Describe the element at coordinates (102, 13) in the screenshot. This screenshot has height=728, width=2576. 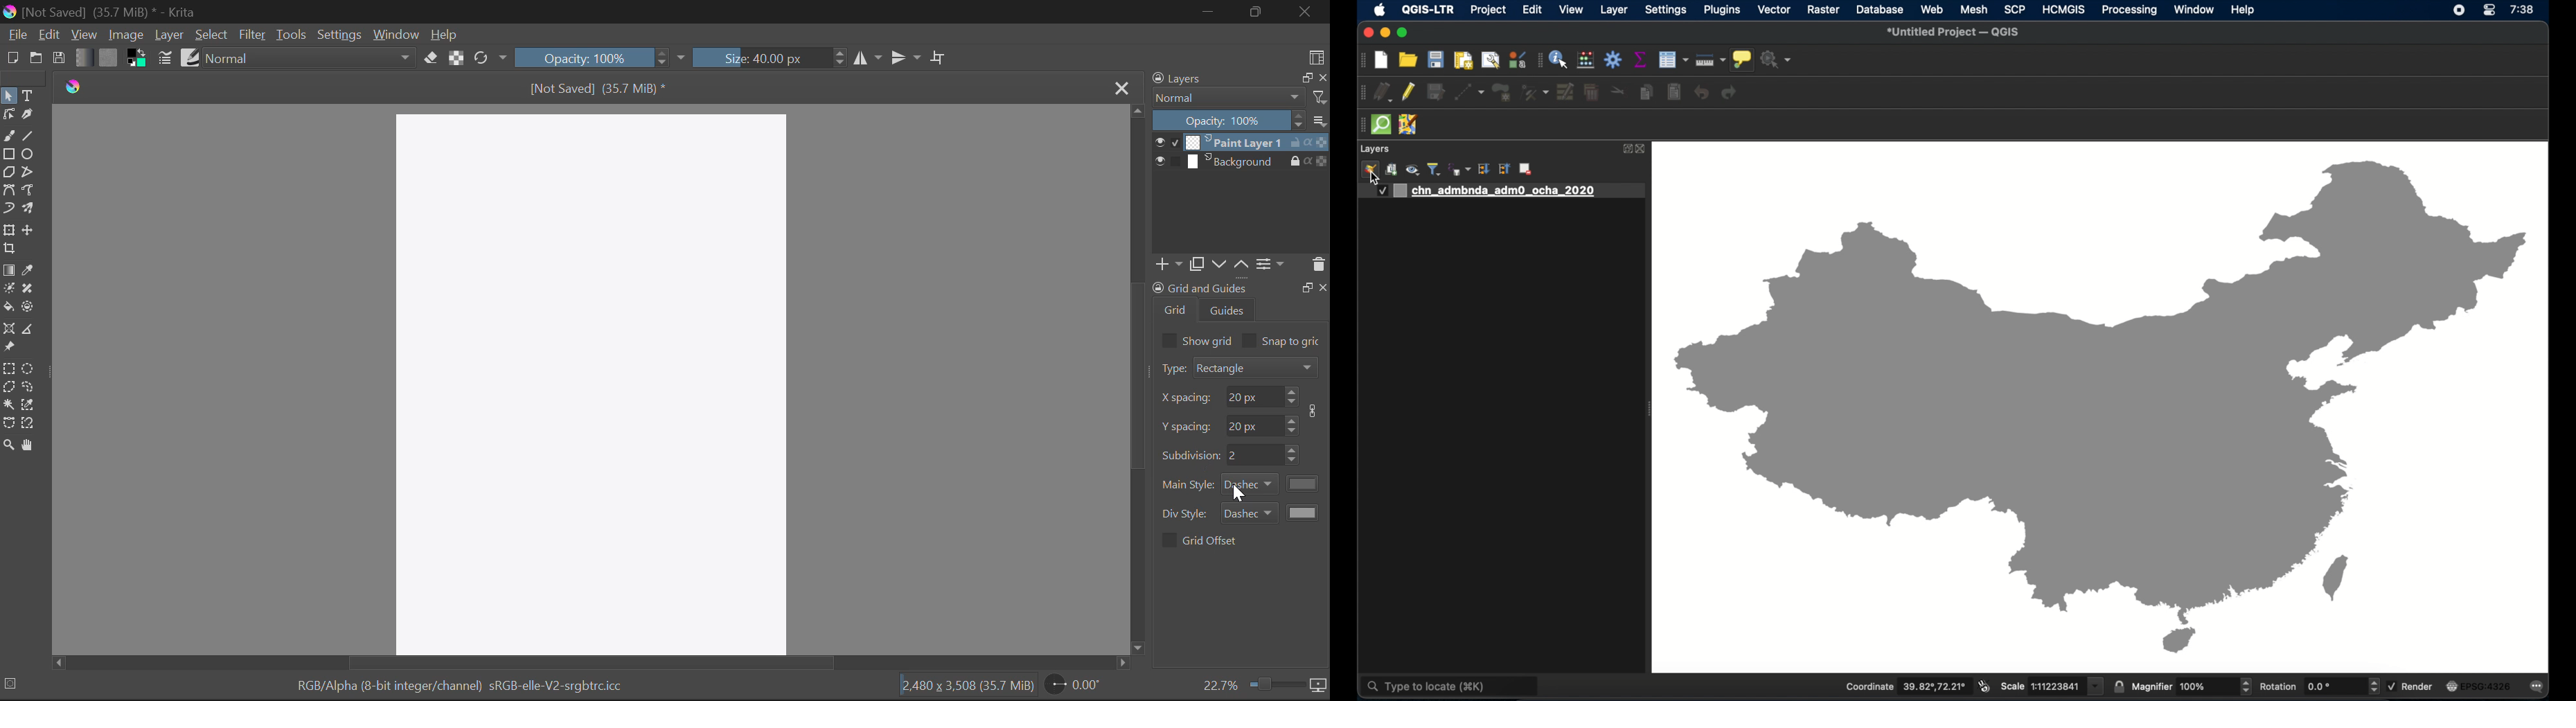
I see `[Not Saved] (35.7 MiB) * - Krita` at that location.